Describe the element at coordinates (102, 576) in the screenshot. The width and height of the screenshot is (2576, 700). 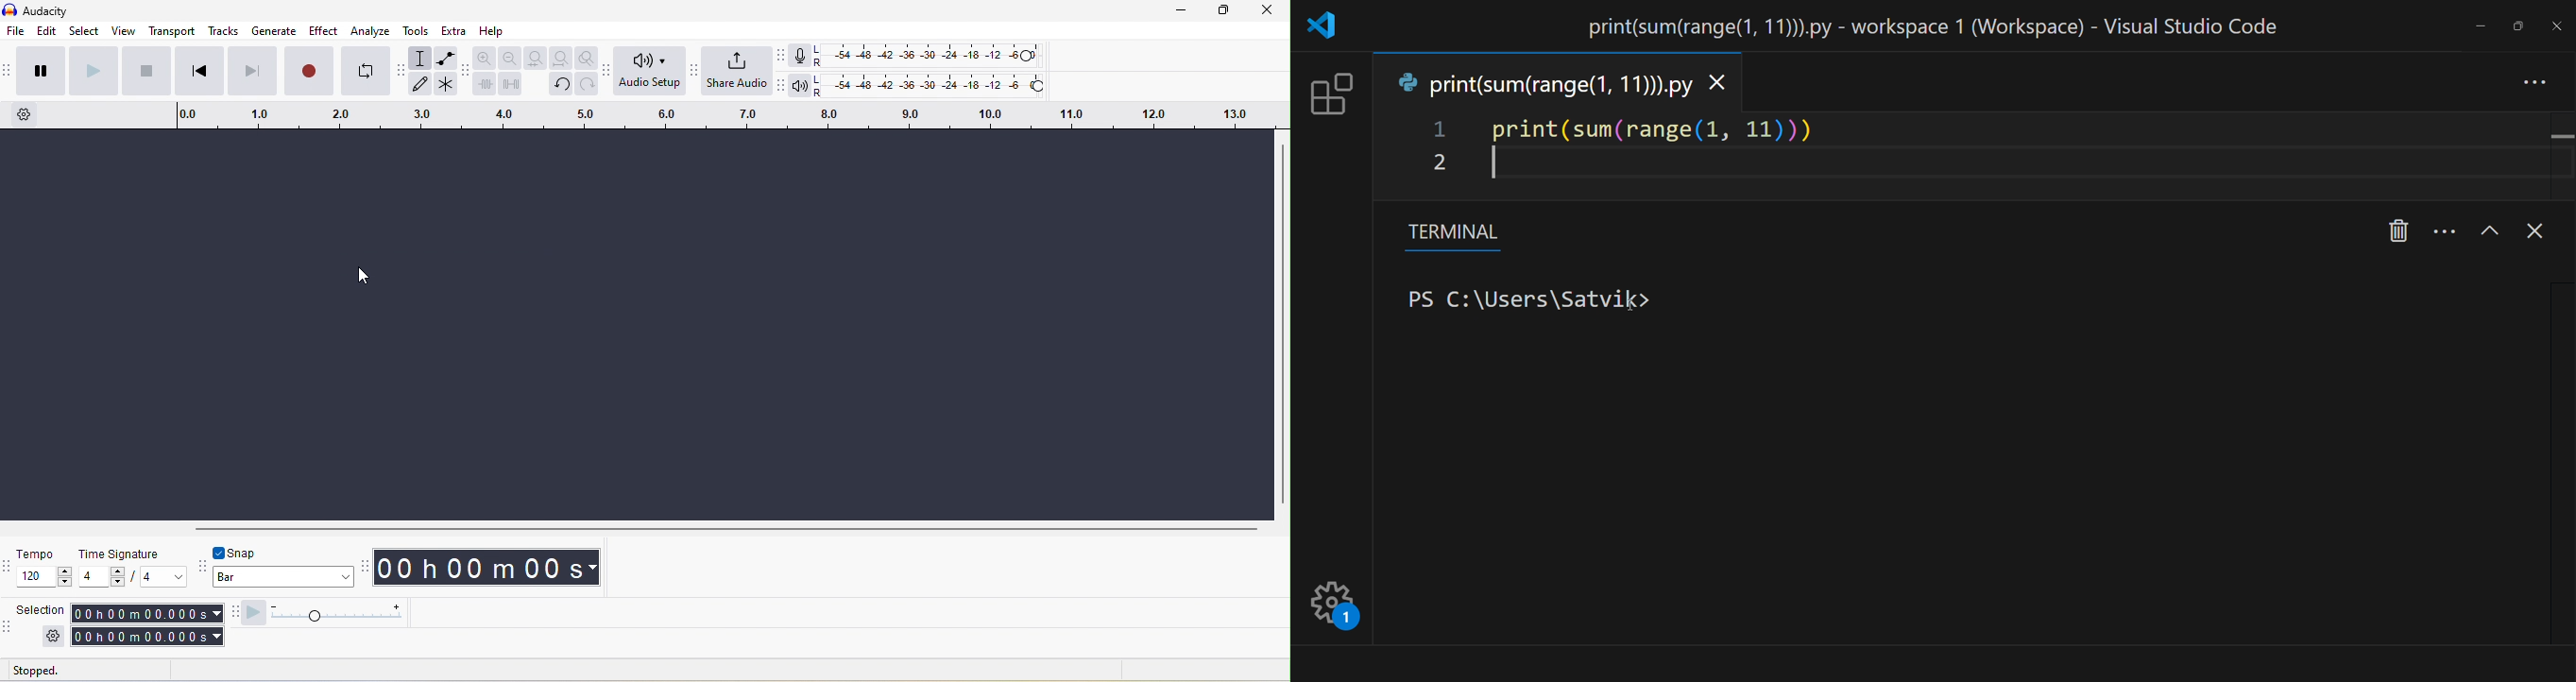
I see `set time signature` at that location.